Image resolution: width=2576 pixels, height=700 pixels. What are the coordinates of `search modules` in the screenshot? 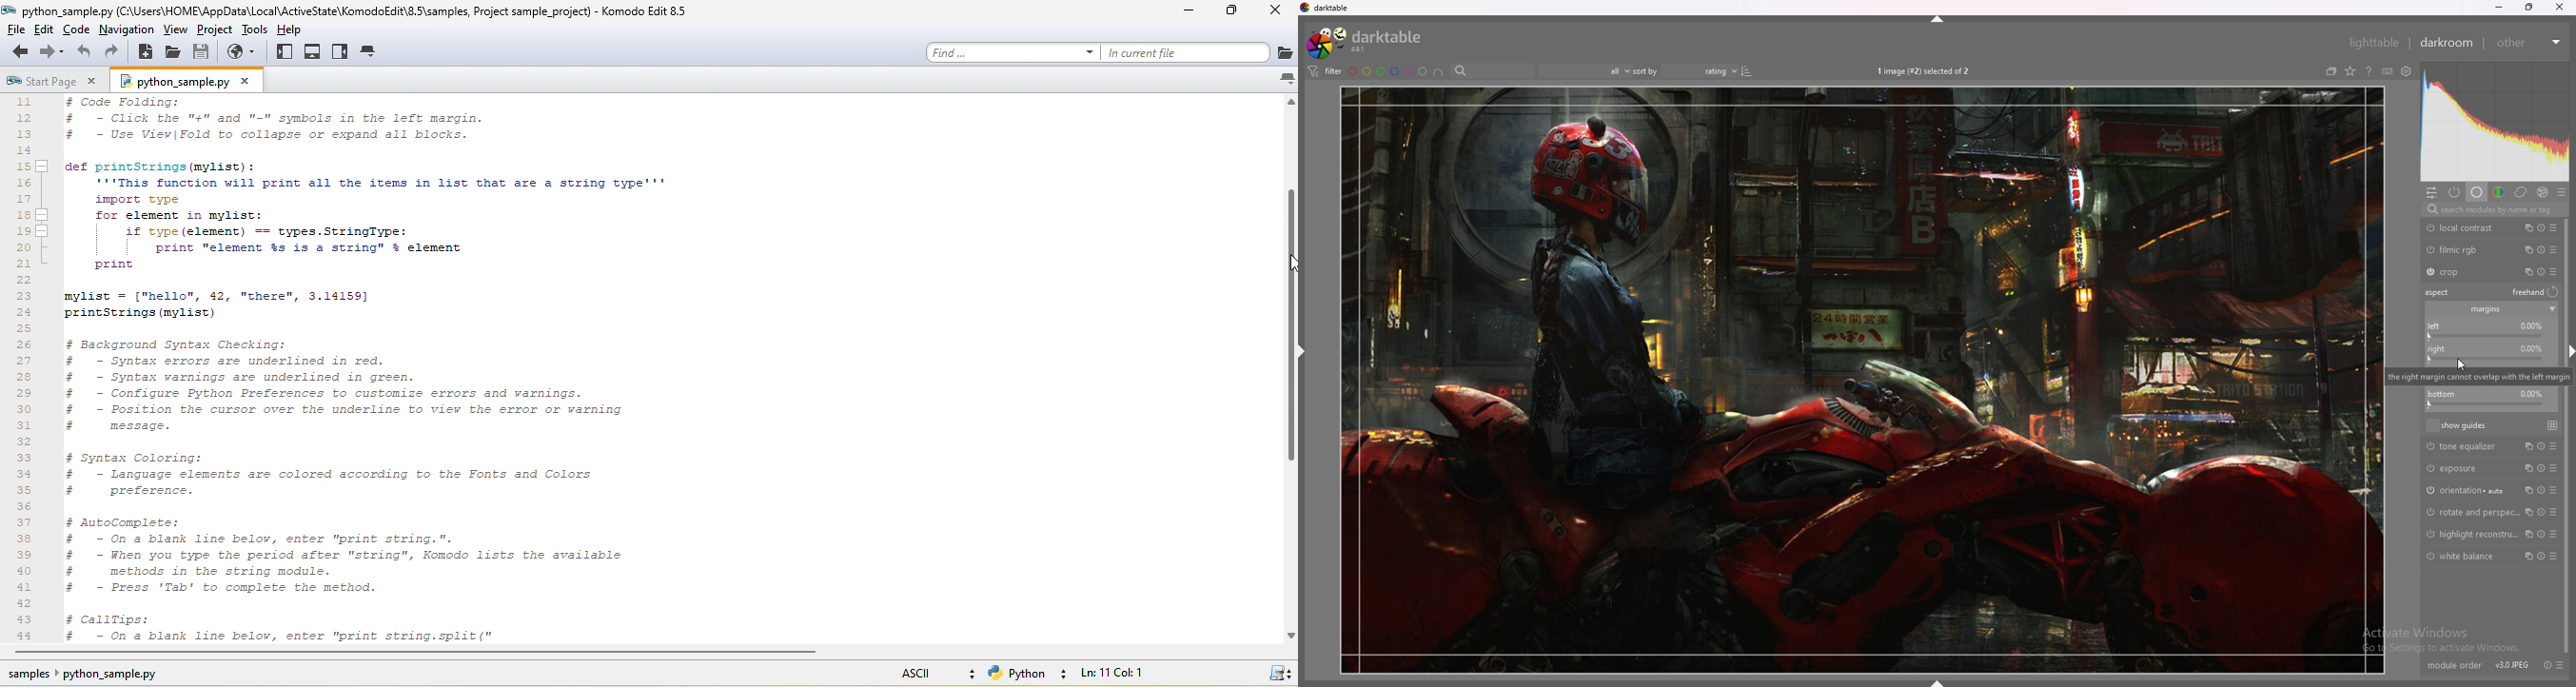 It's located at (2494, 210).